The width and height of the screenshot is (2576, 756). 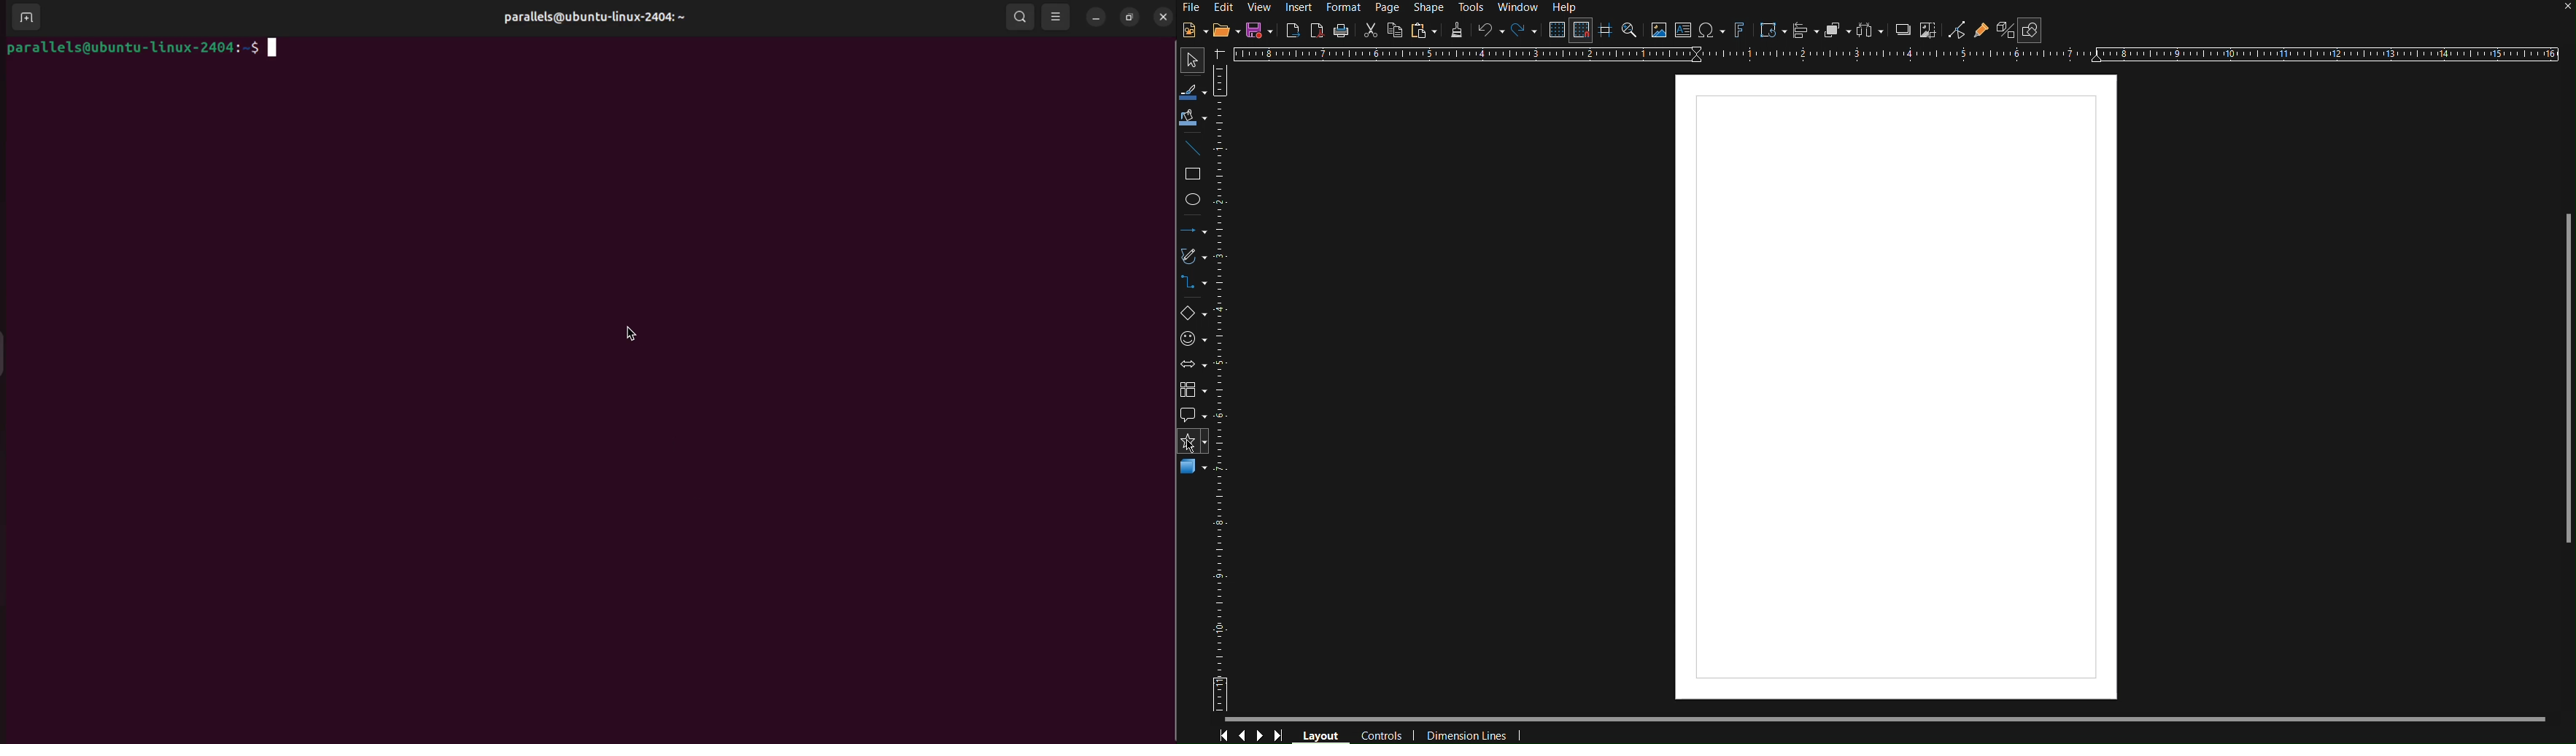 What do you see at coordinates (1985, 31) in the screenshot?
I see `Show Gluepoint Functions` at bounding box center [1985, 31].